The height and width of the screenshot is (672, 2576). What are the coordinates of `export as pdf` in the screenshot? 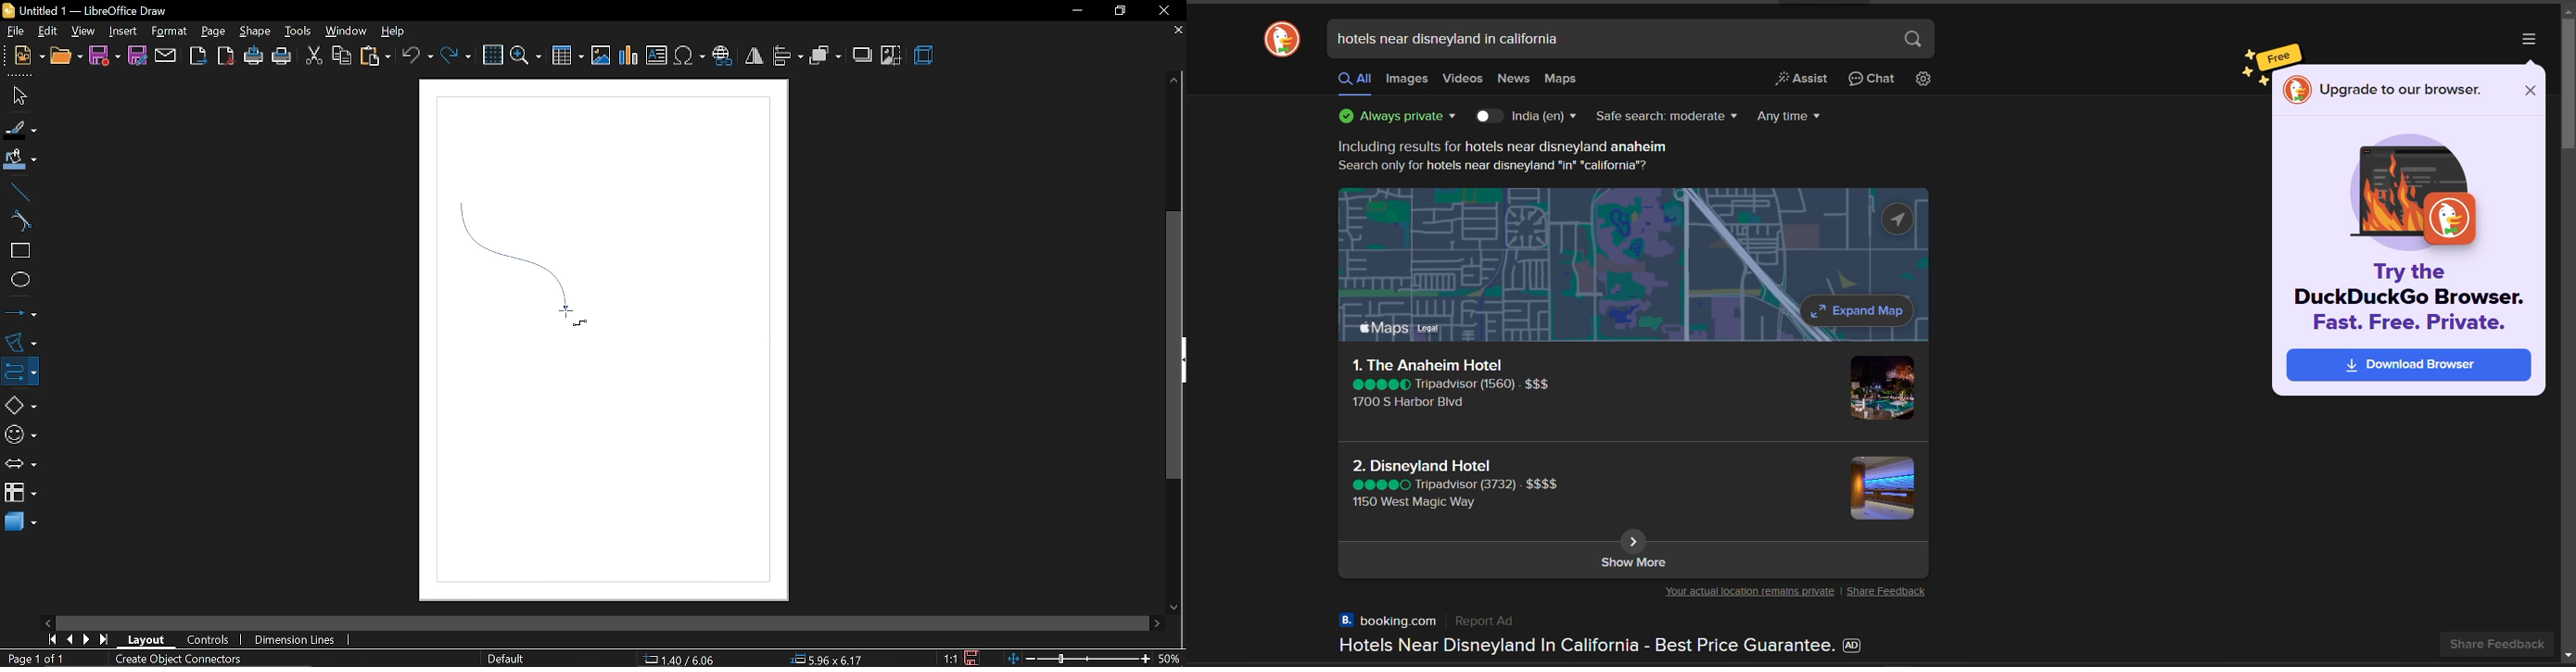 It's located at (226, 57).